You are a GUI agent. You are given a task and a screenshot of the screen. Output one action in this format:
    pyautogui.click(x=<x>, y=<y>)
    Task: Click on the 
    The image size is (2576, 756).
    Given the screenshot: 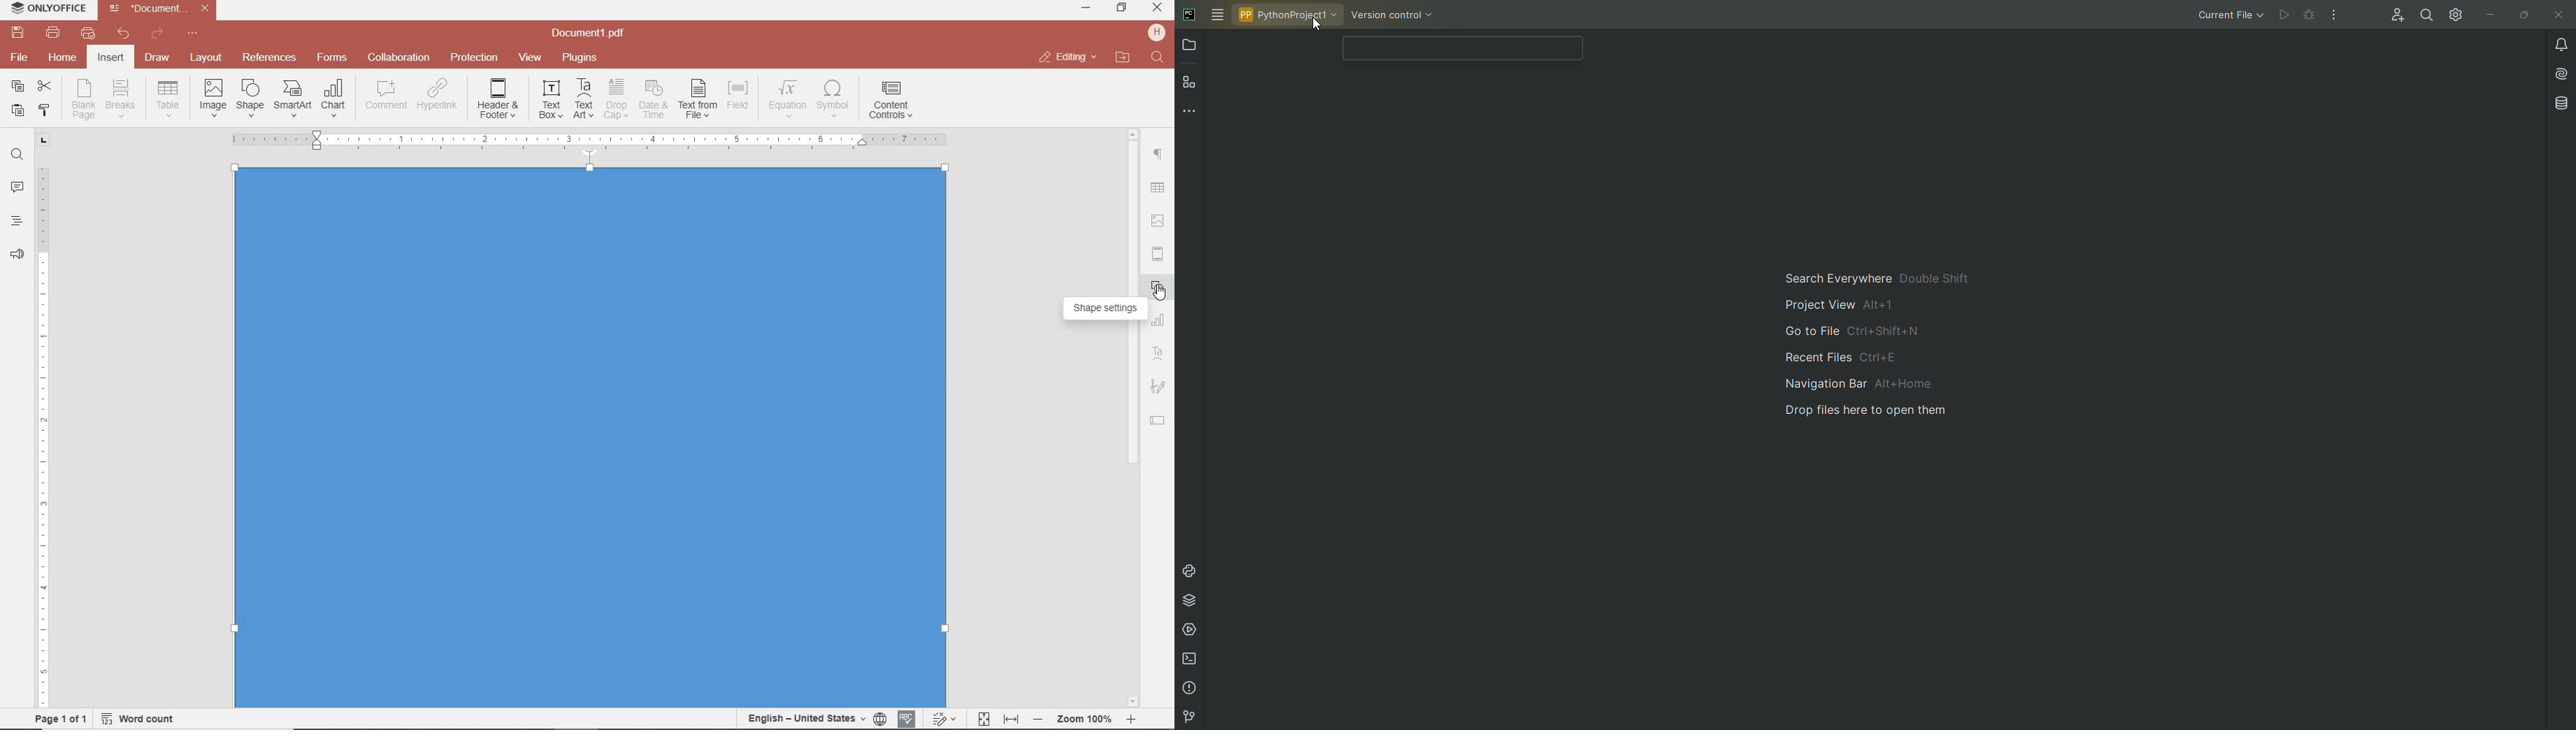 What is the action you would take?
    pyautogui.click(x=1156, y=189)
    